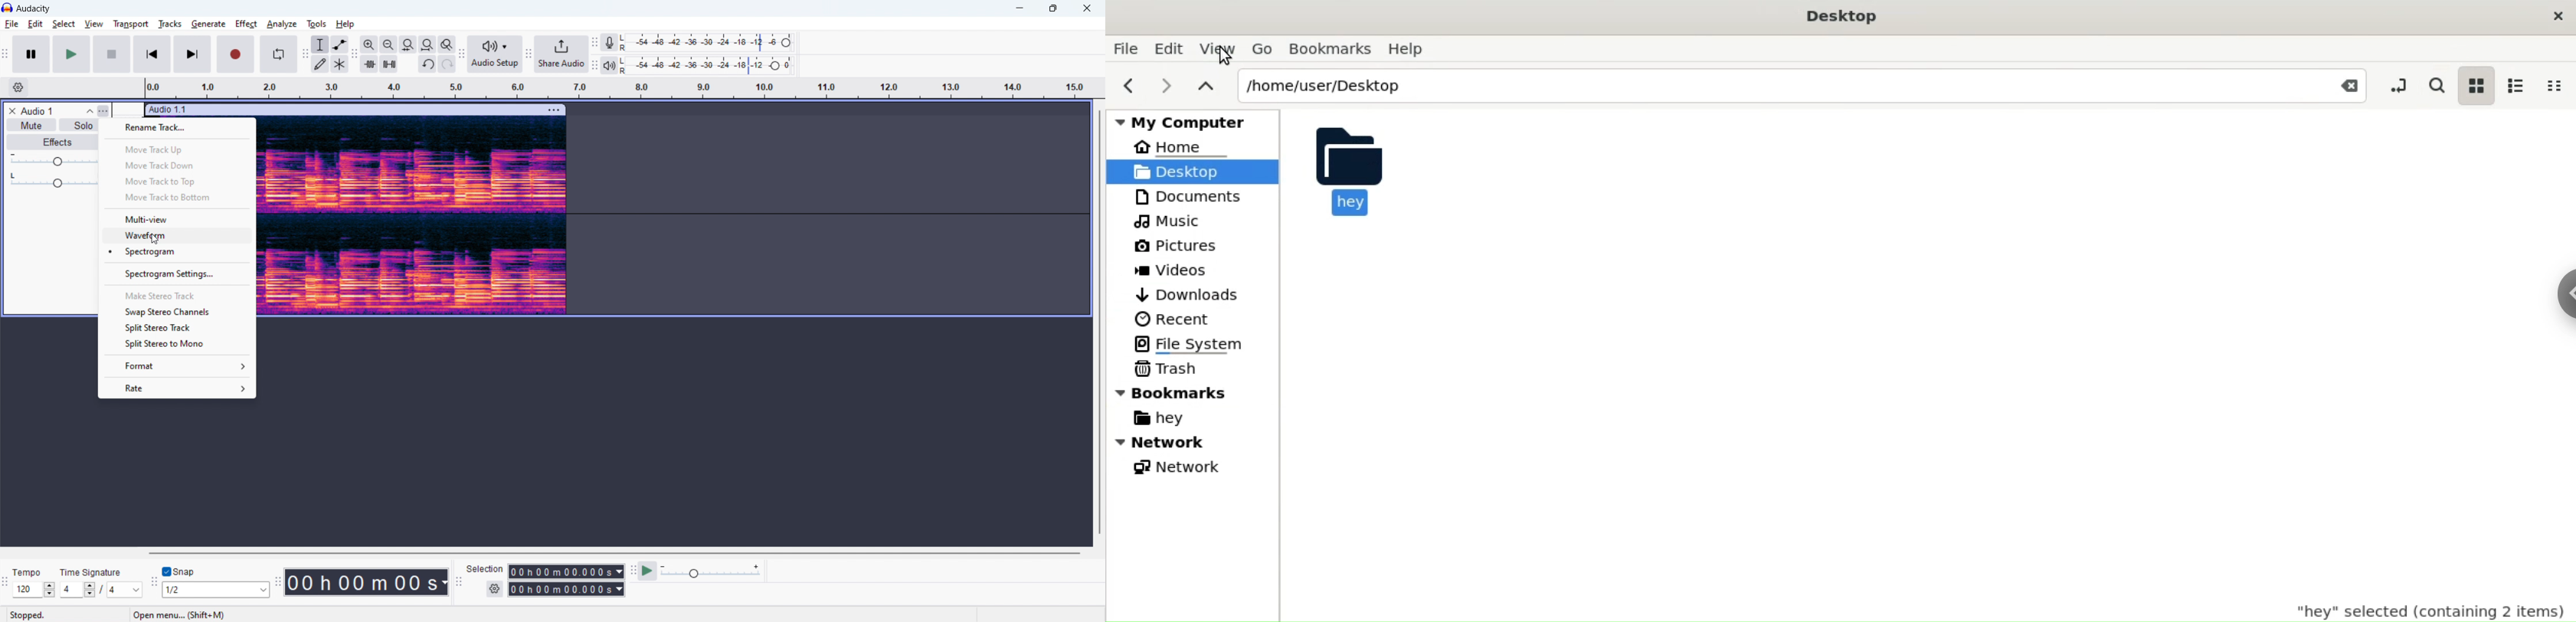  Describe the element at coordinates (71, 54) in the screenshot. I see `play` at that location.